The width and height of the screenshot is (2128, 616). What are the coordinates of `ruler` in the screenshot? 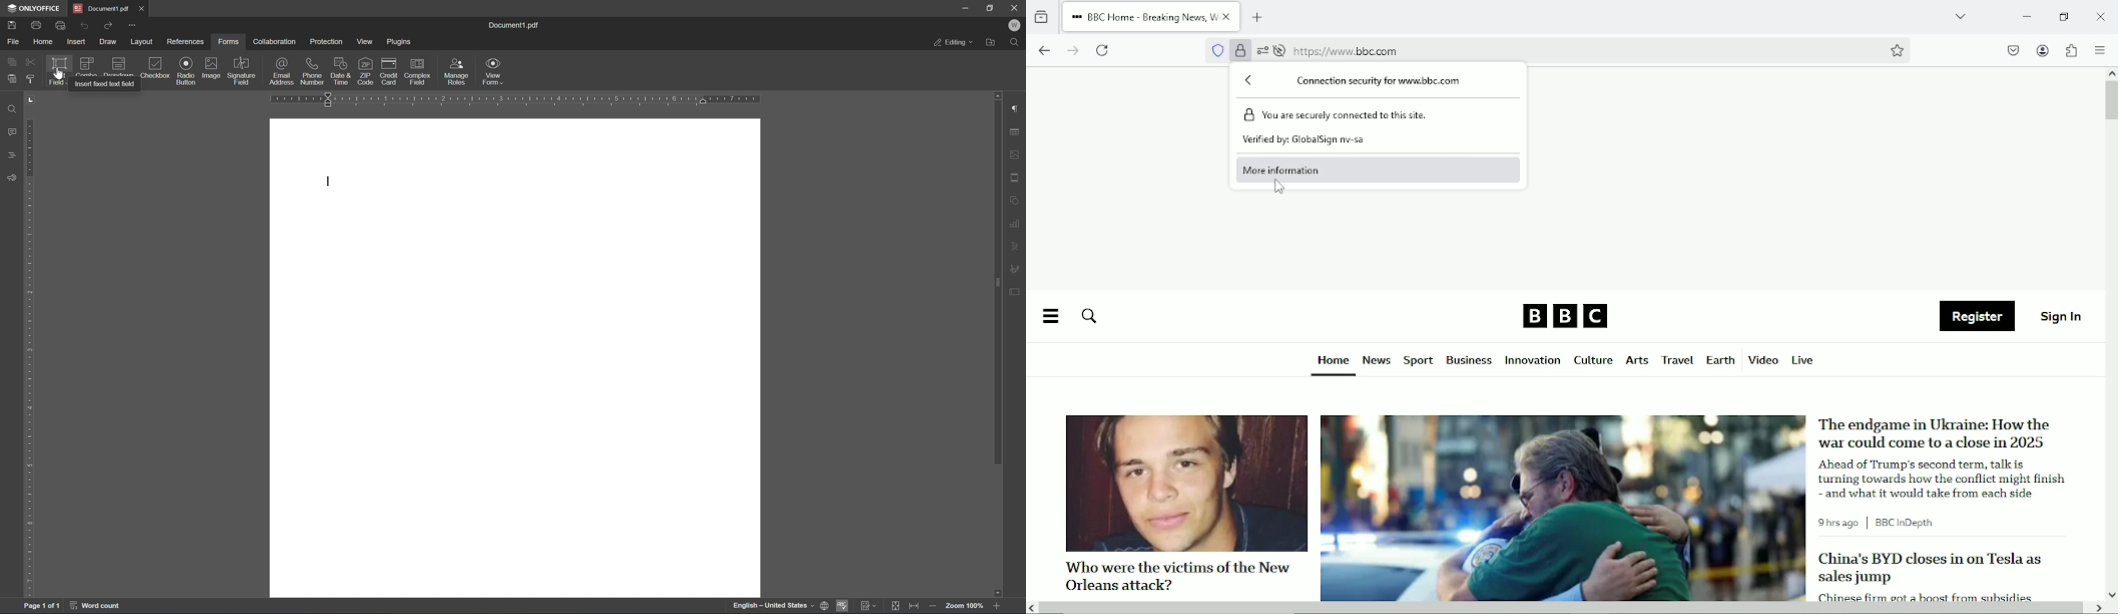 It's located at (31, 355).